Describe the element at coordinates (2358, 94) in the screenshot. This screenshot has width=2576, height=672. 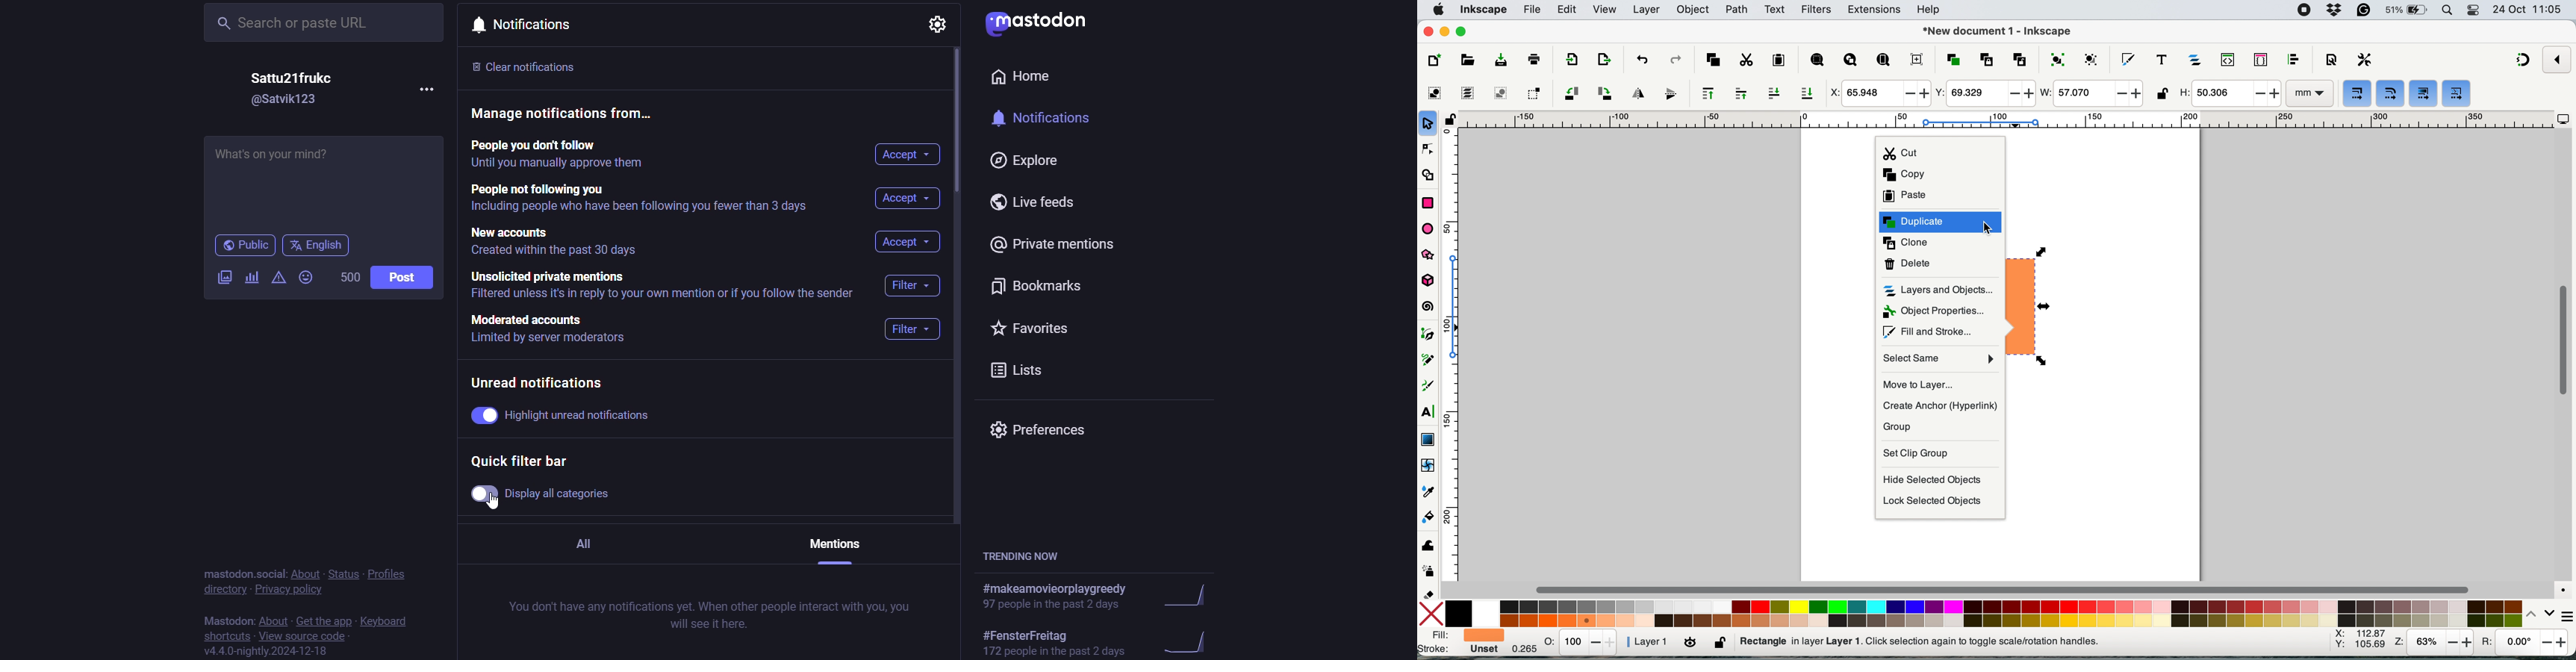
I see `when scaling objects scale the stroke width by same proportion` at that location.